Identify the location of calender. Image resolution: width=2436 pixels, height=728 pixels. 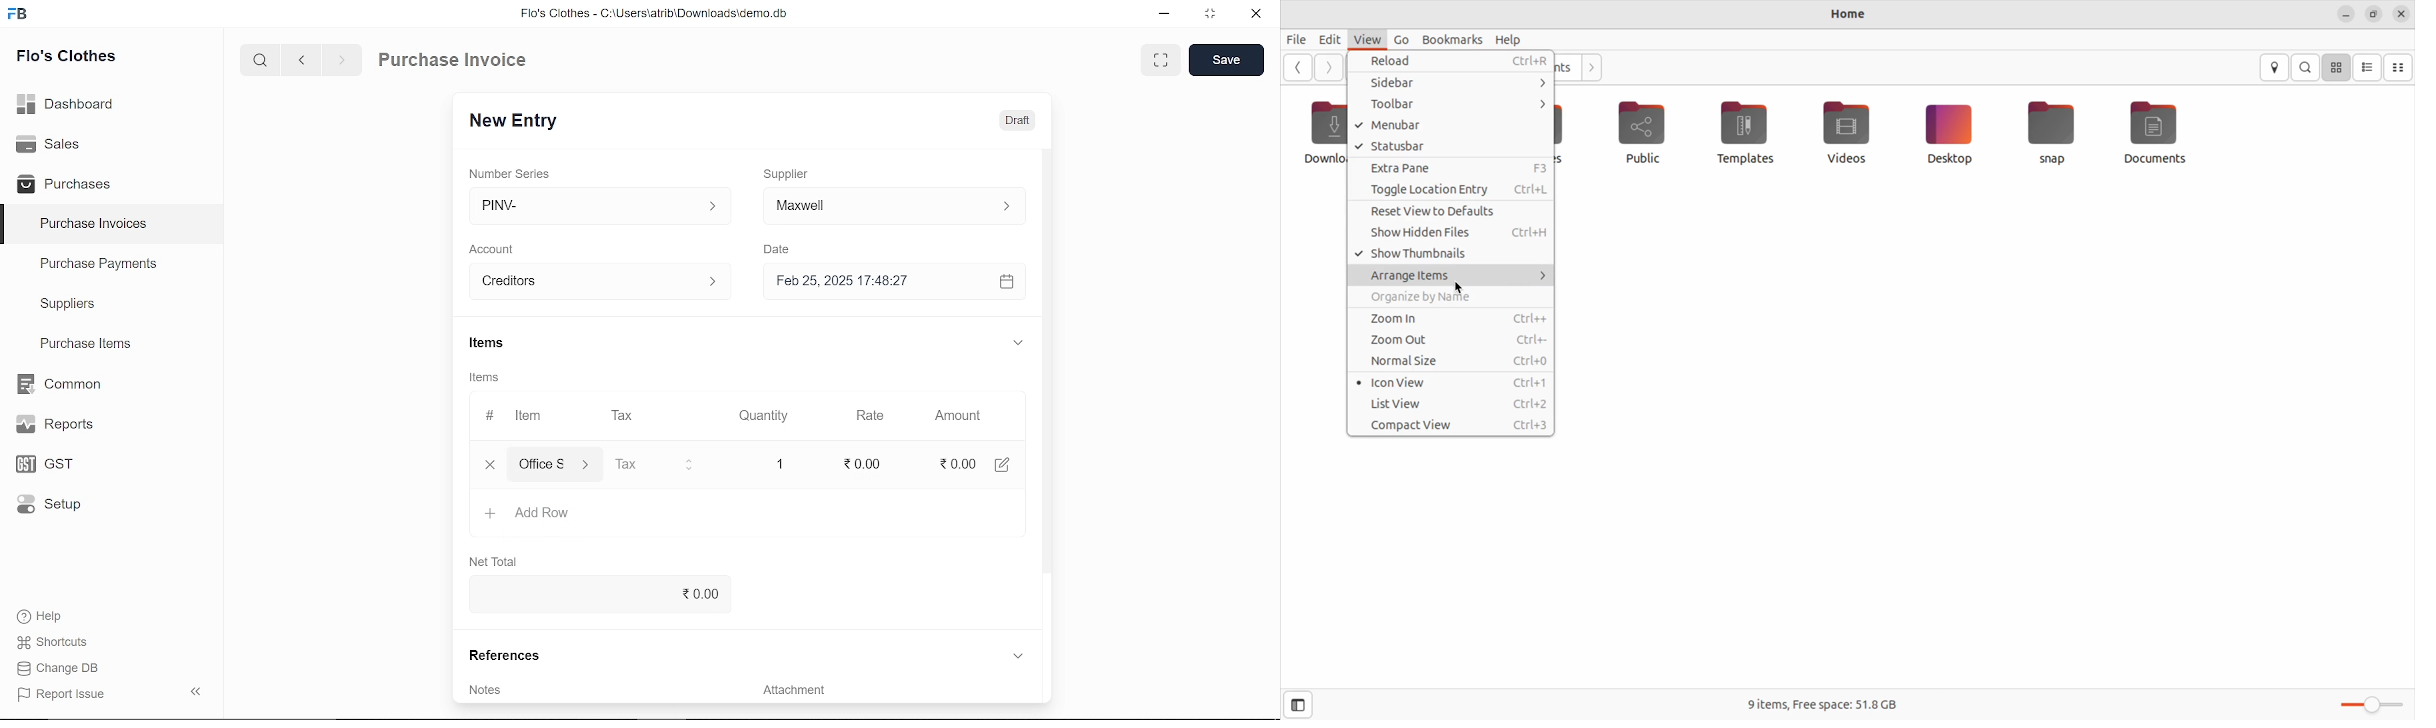
(1009, 282).